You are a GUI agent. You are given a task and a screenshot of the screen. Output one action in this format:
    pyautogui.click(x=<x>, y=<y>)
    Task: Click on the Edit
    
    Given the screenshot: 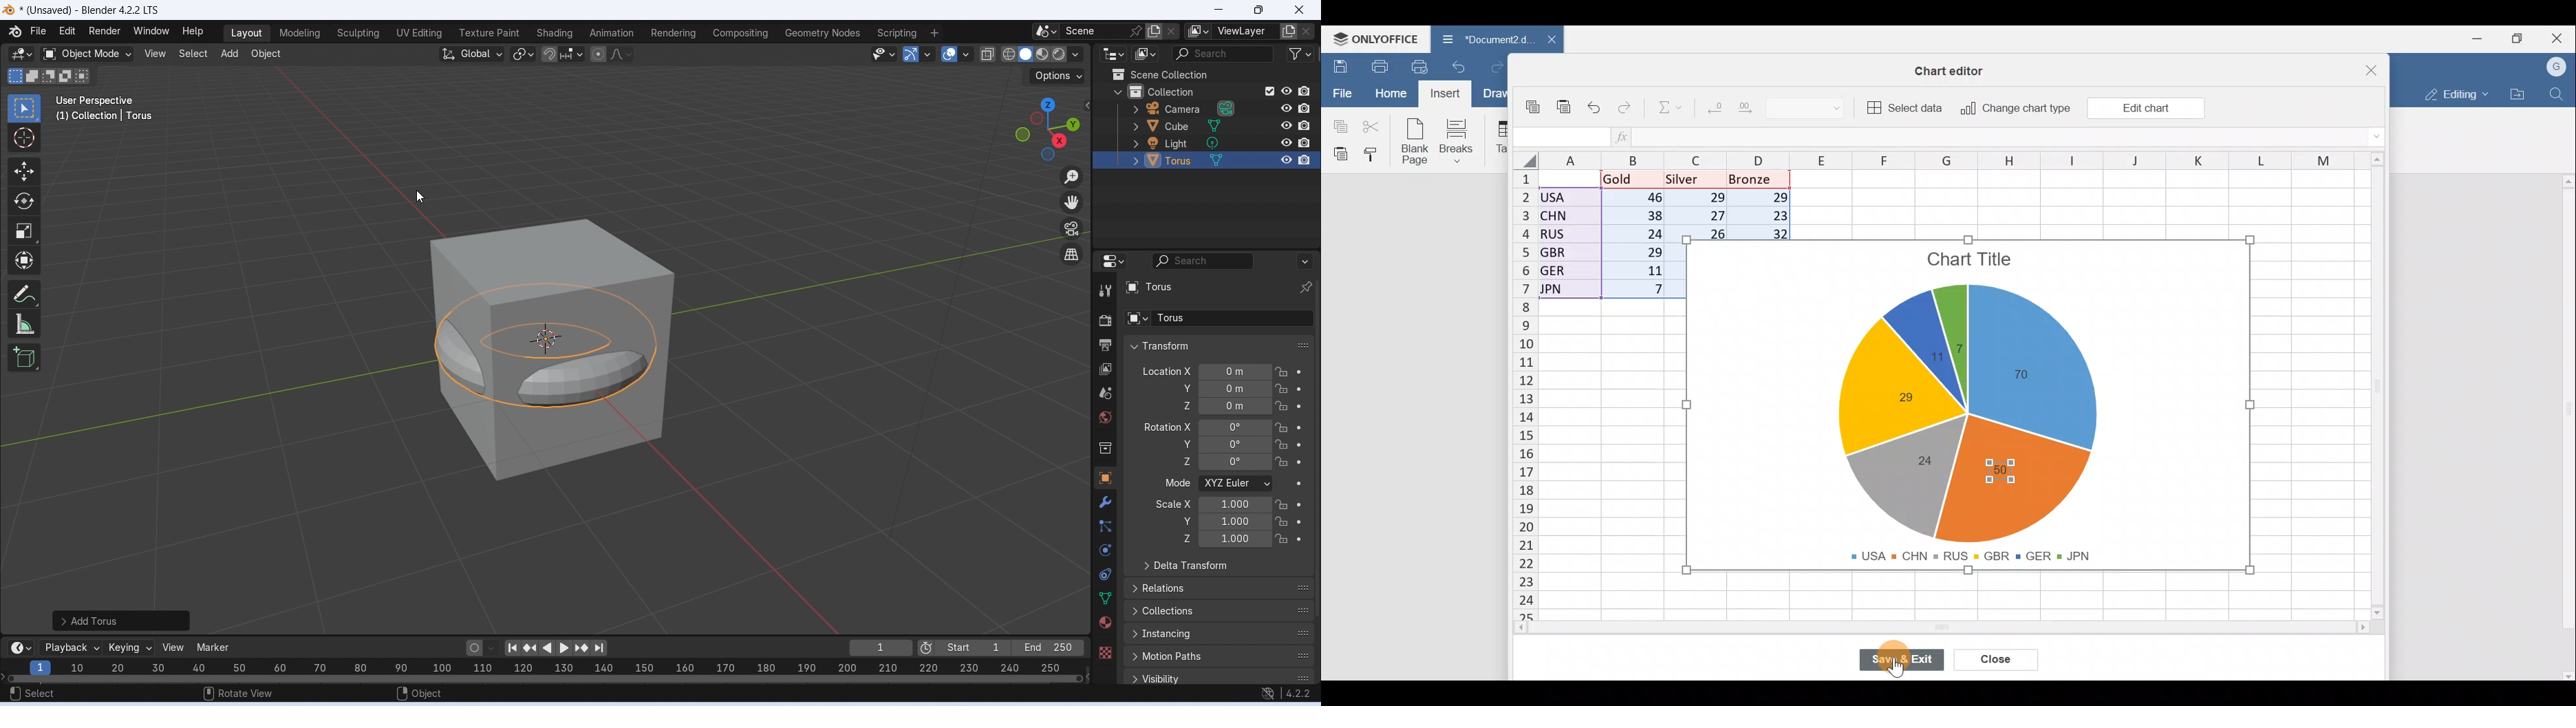 What is the action you would take?
    pyautogui.click(x=68, y=31)
    